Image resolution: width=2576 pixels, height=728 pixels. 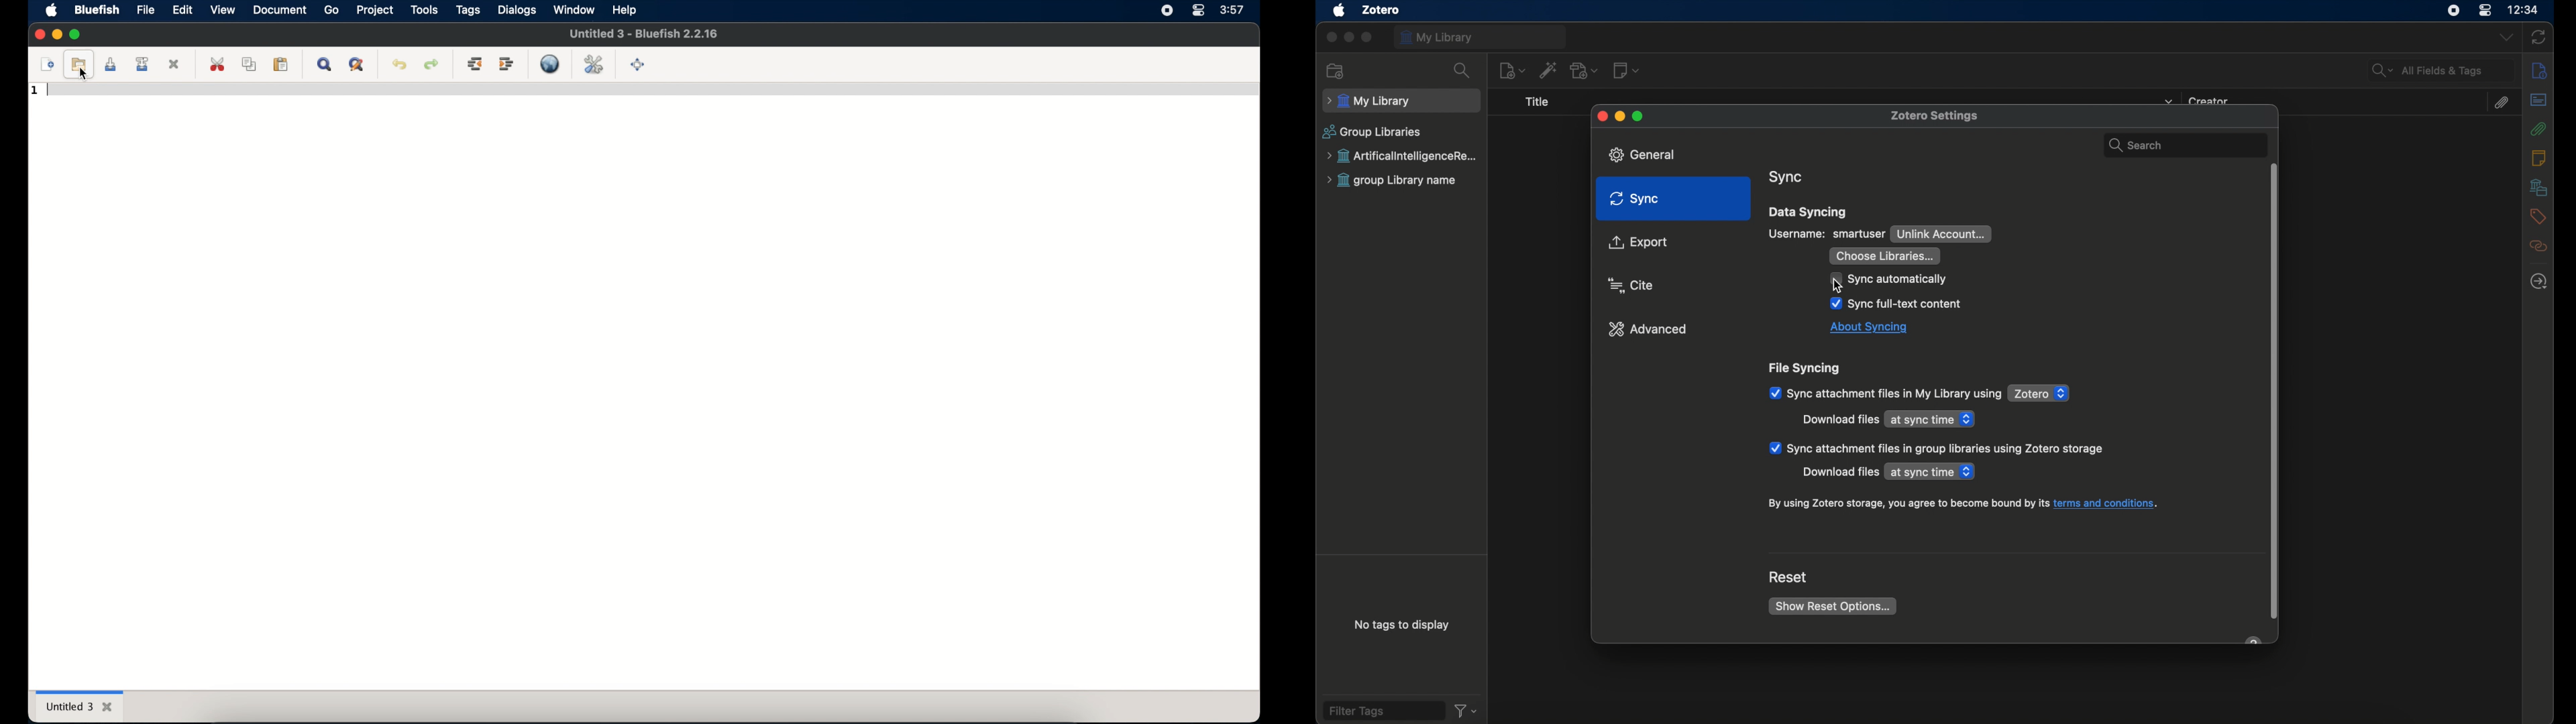 I want to click on preview in browser, so click(x=551, y=64).